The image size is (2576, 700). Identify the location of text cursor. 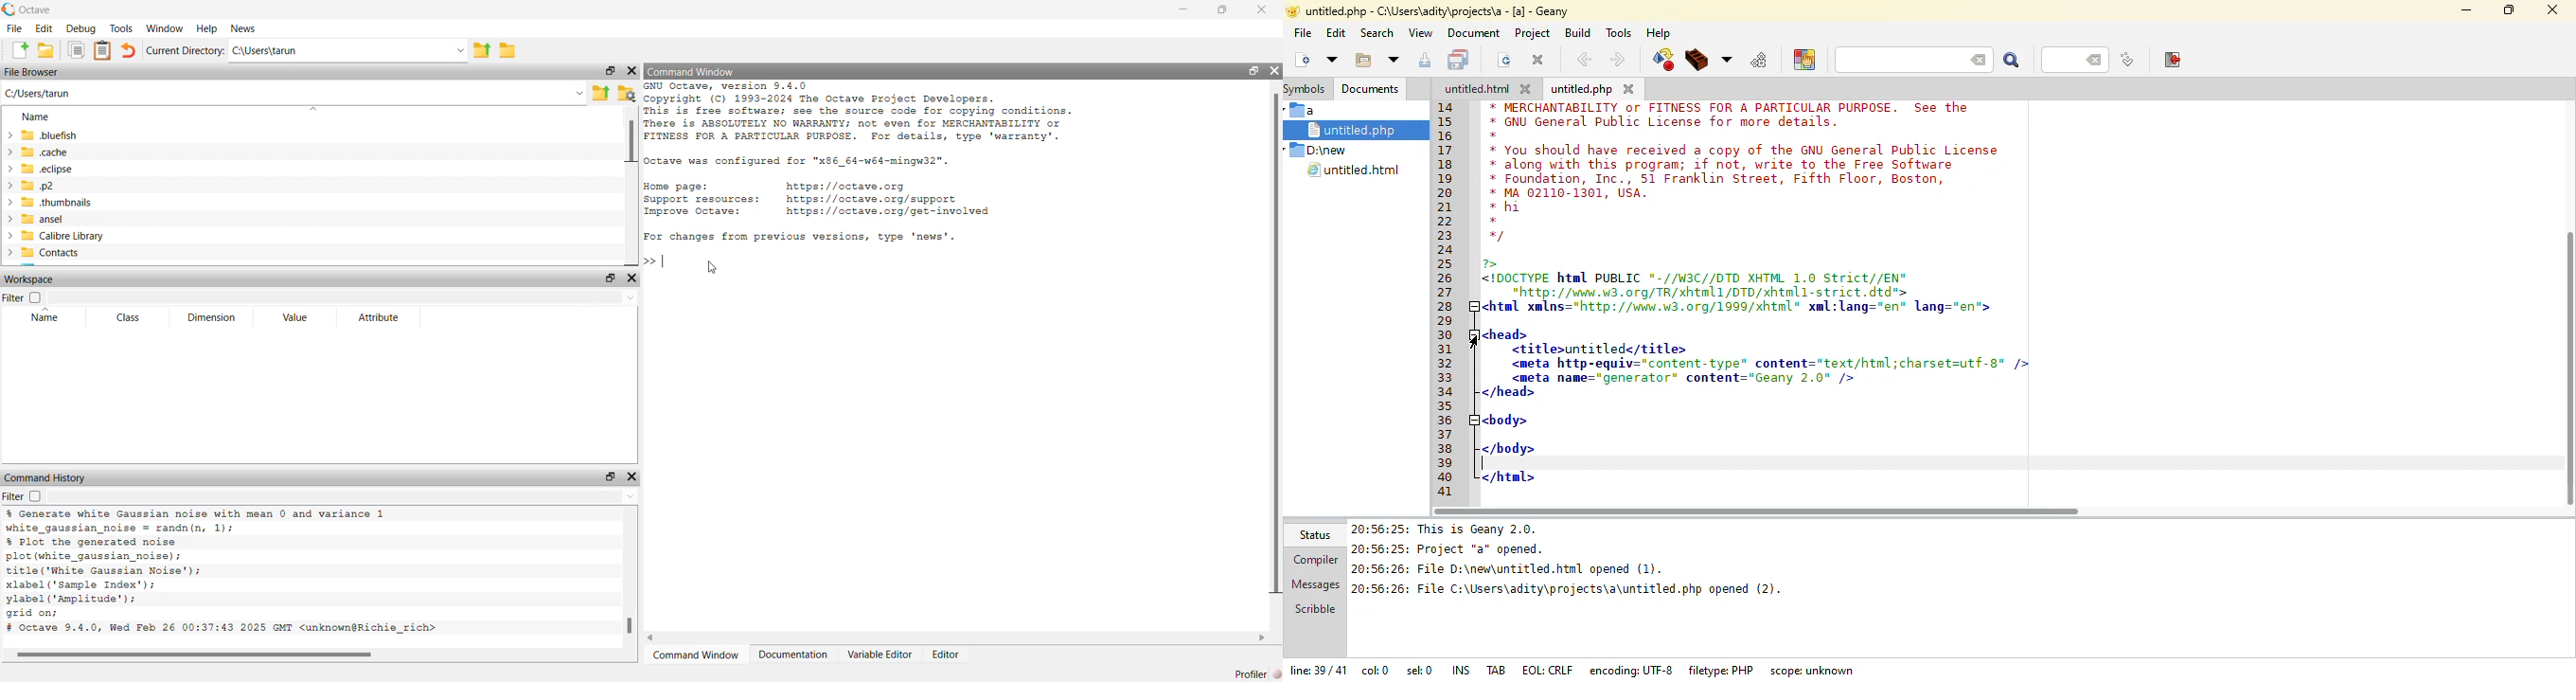
(1481, 463).